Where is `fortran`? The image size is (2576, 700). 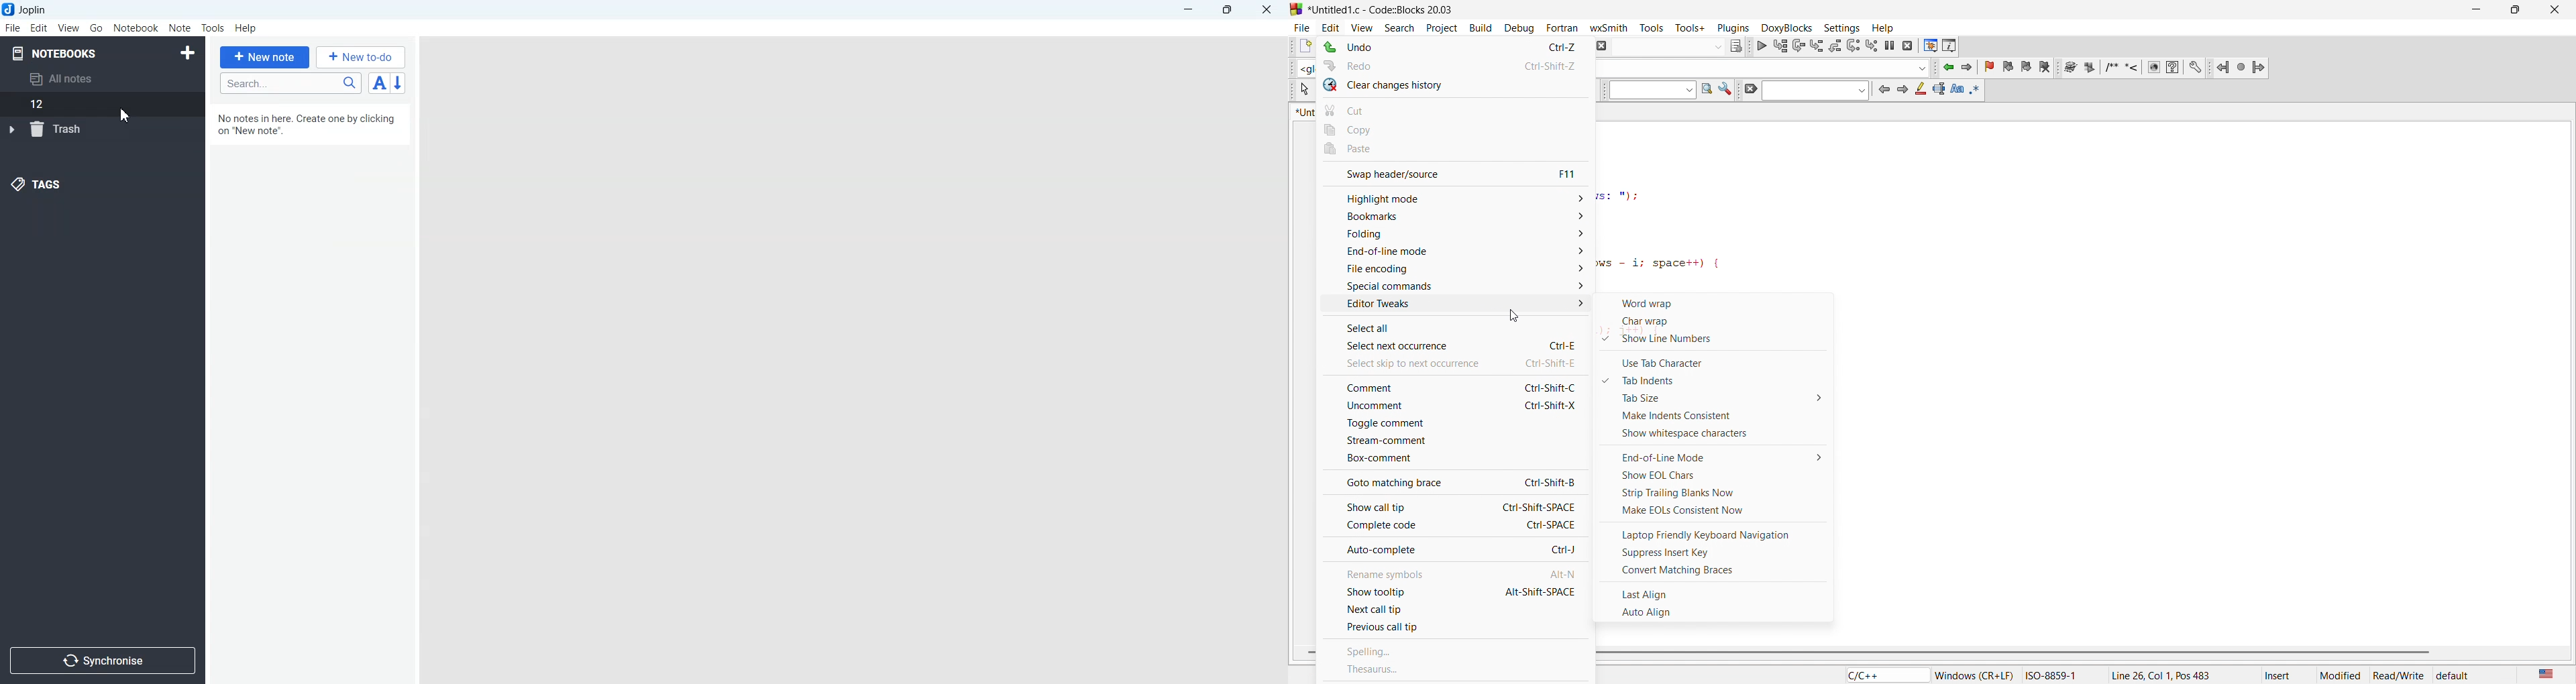
fortran is located at coordinates (1563, 26).